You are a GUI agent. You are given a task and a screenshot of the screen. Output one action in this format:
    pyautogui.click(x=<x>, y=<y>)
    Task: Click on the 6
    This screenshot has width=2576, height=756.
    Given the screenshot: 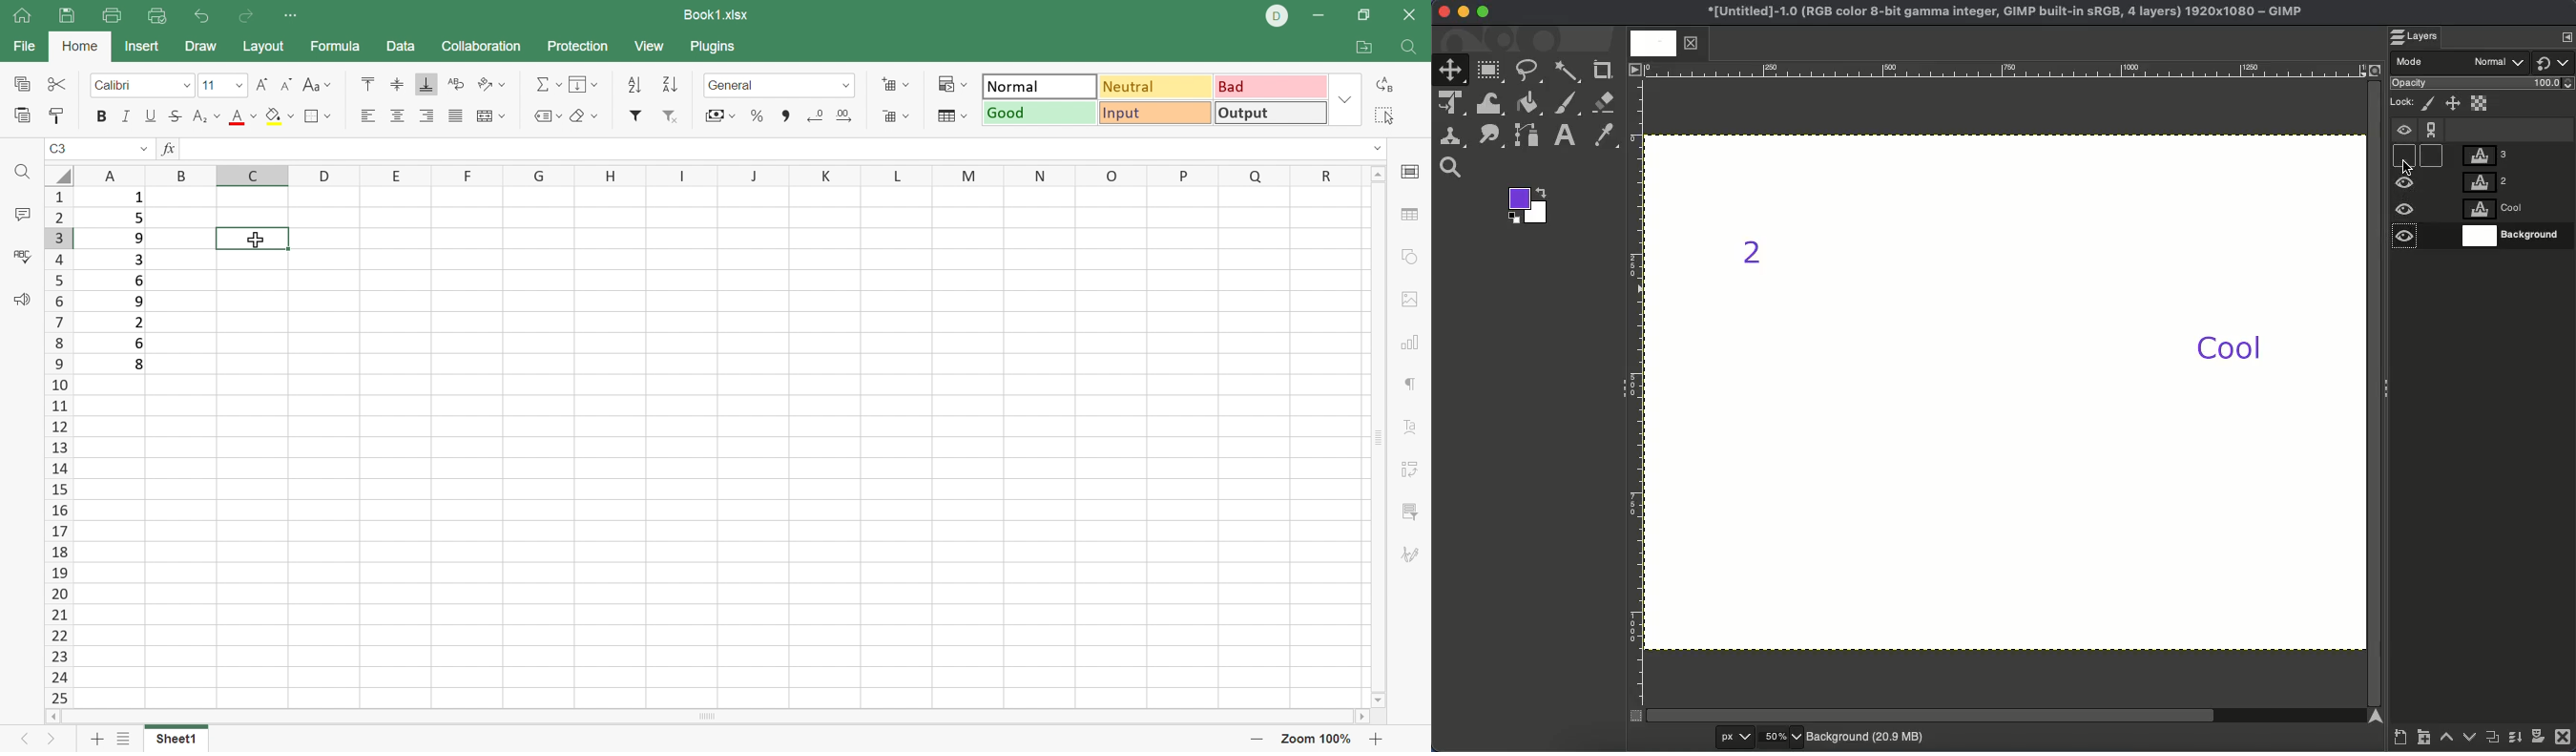 What is the action you would take?
    pyautogui.click(x=142, y=345)
    